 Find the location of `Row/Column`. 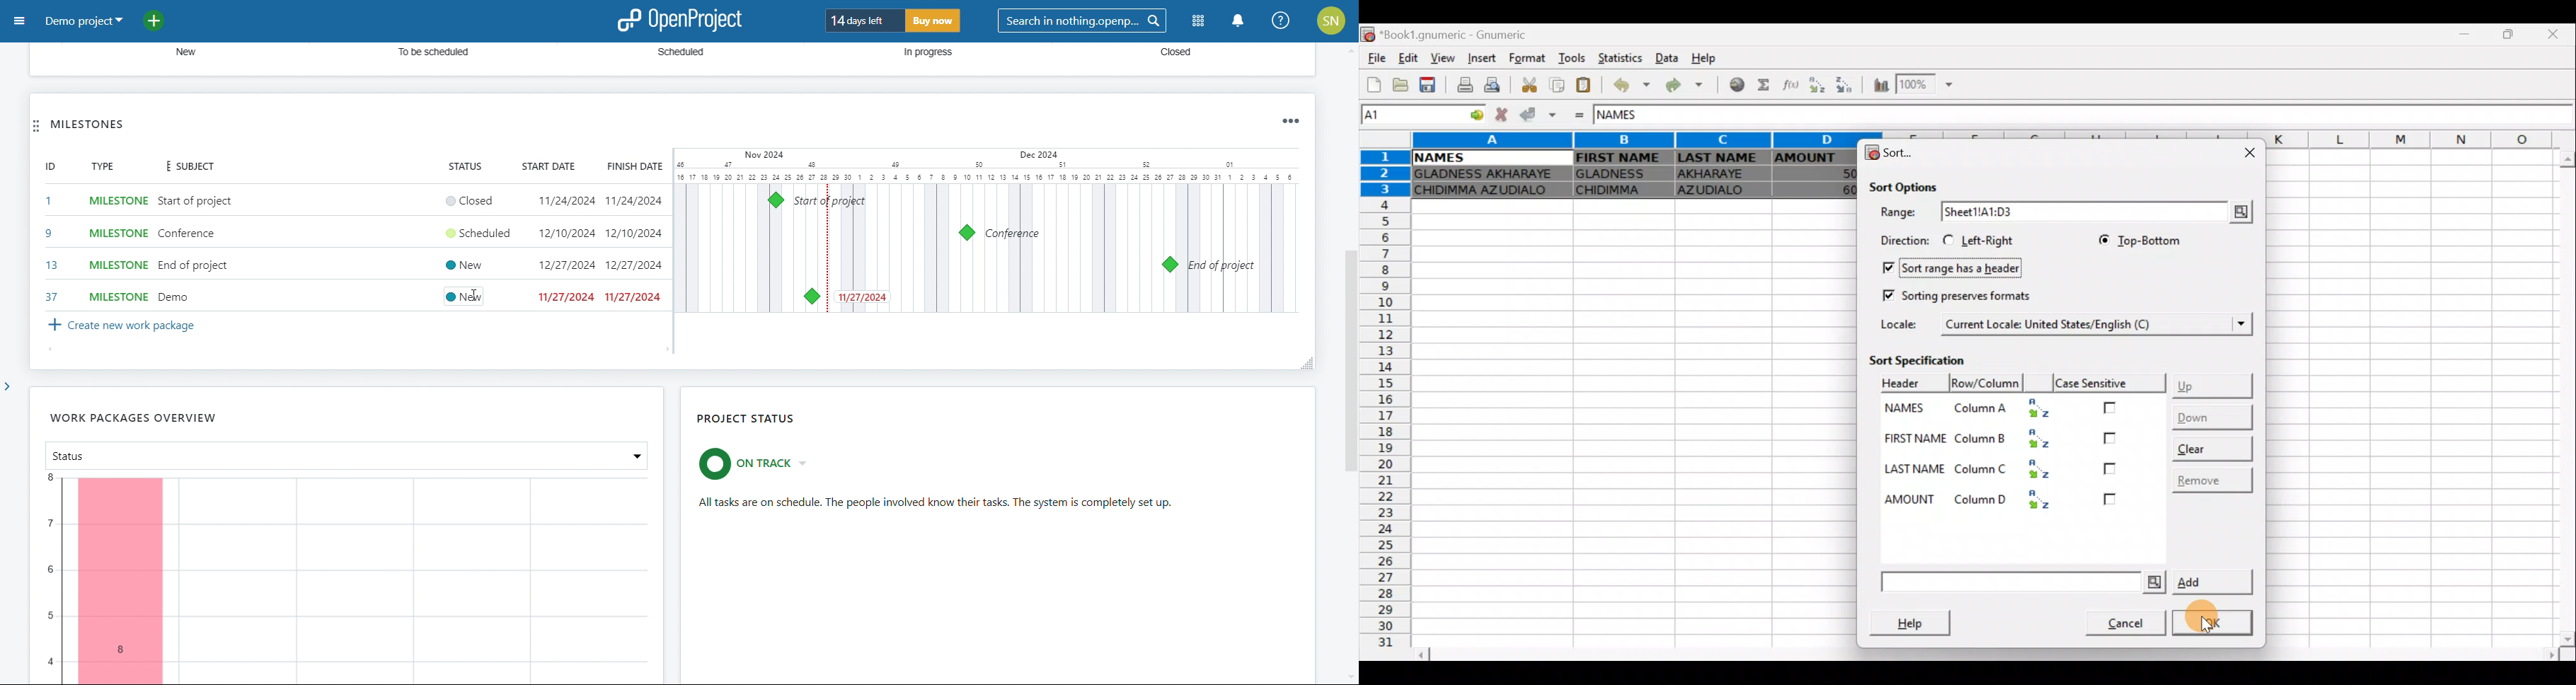

Row/Column is located at coordinates (1986, 384).